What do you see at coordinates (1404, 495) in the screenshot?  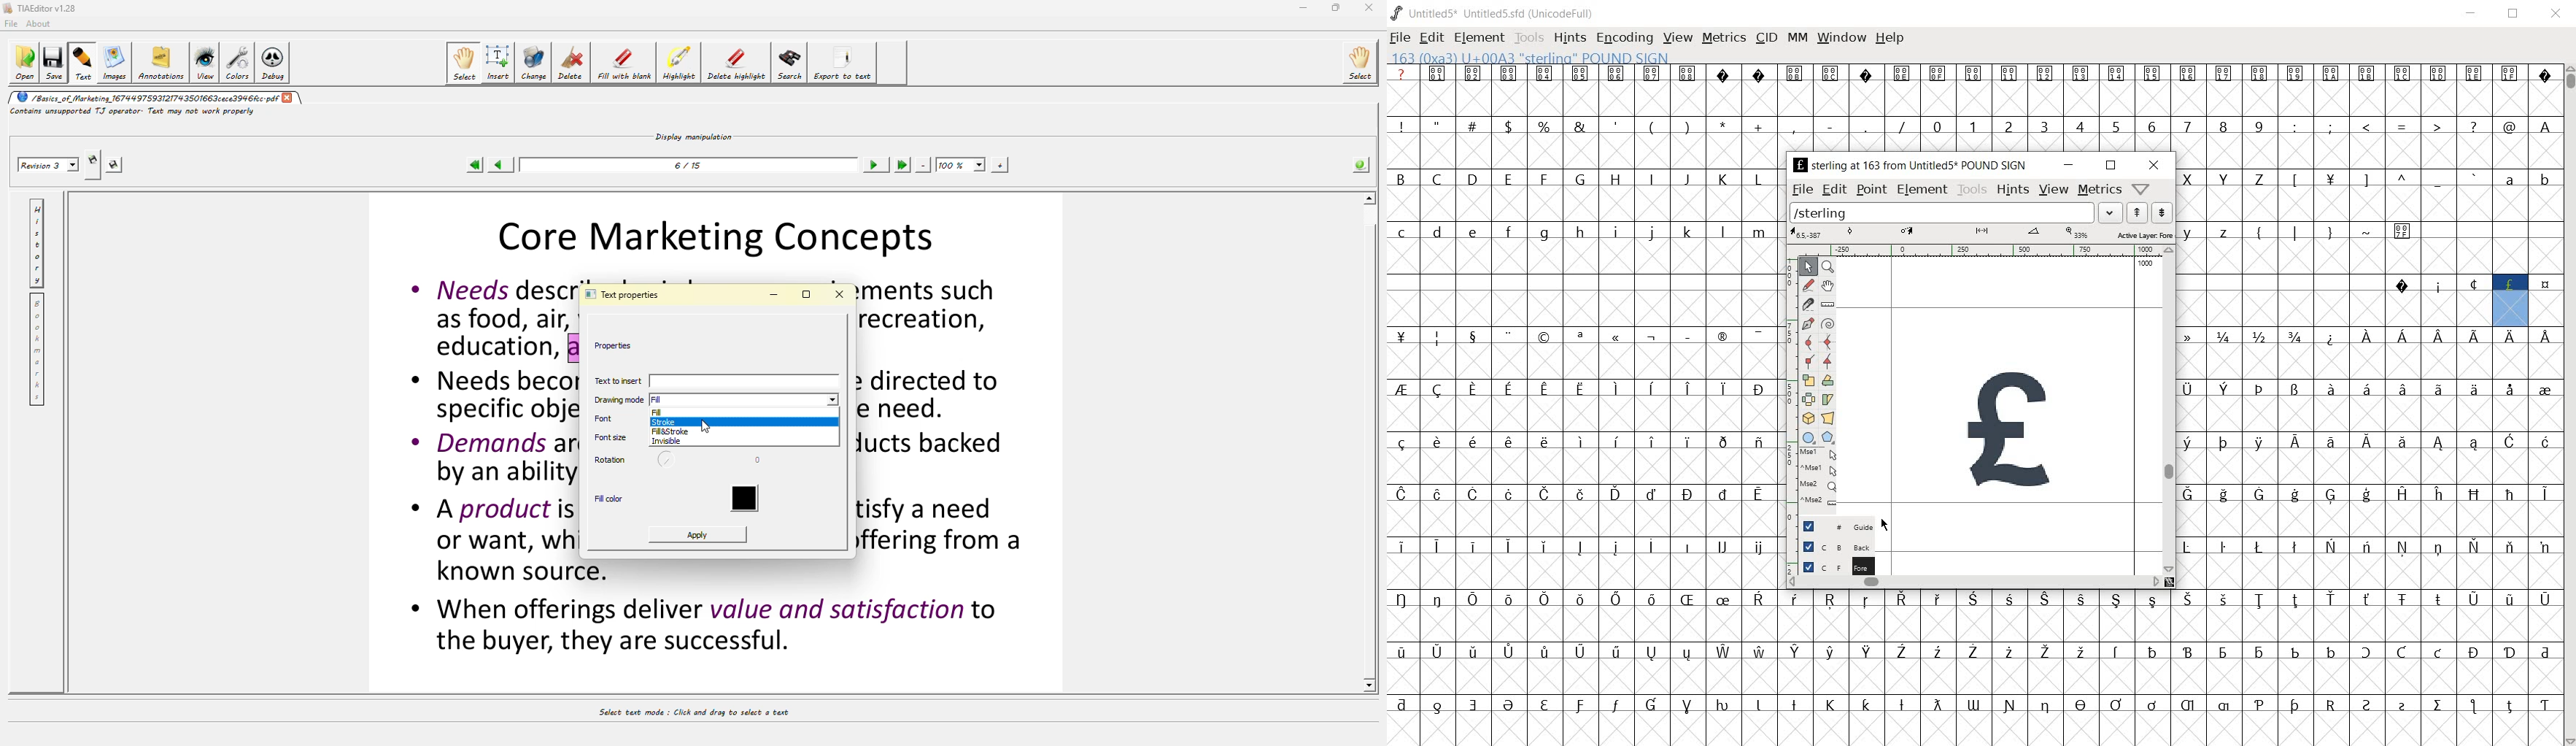 I see `Symbol` at bounding box center [1404, 495].